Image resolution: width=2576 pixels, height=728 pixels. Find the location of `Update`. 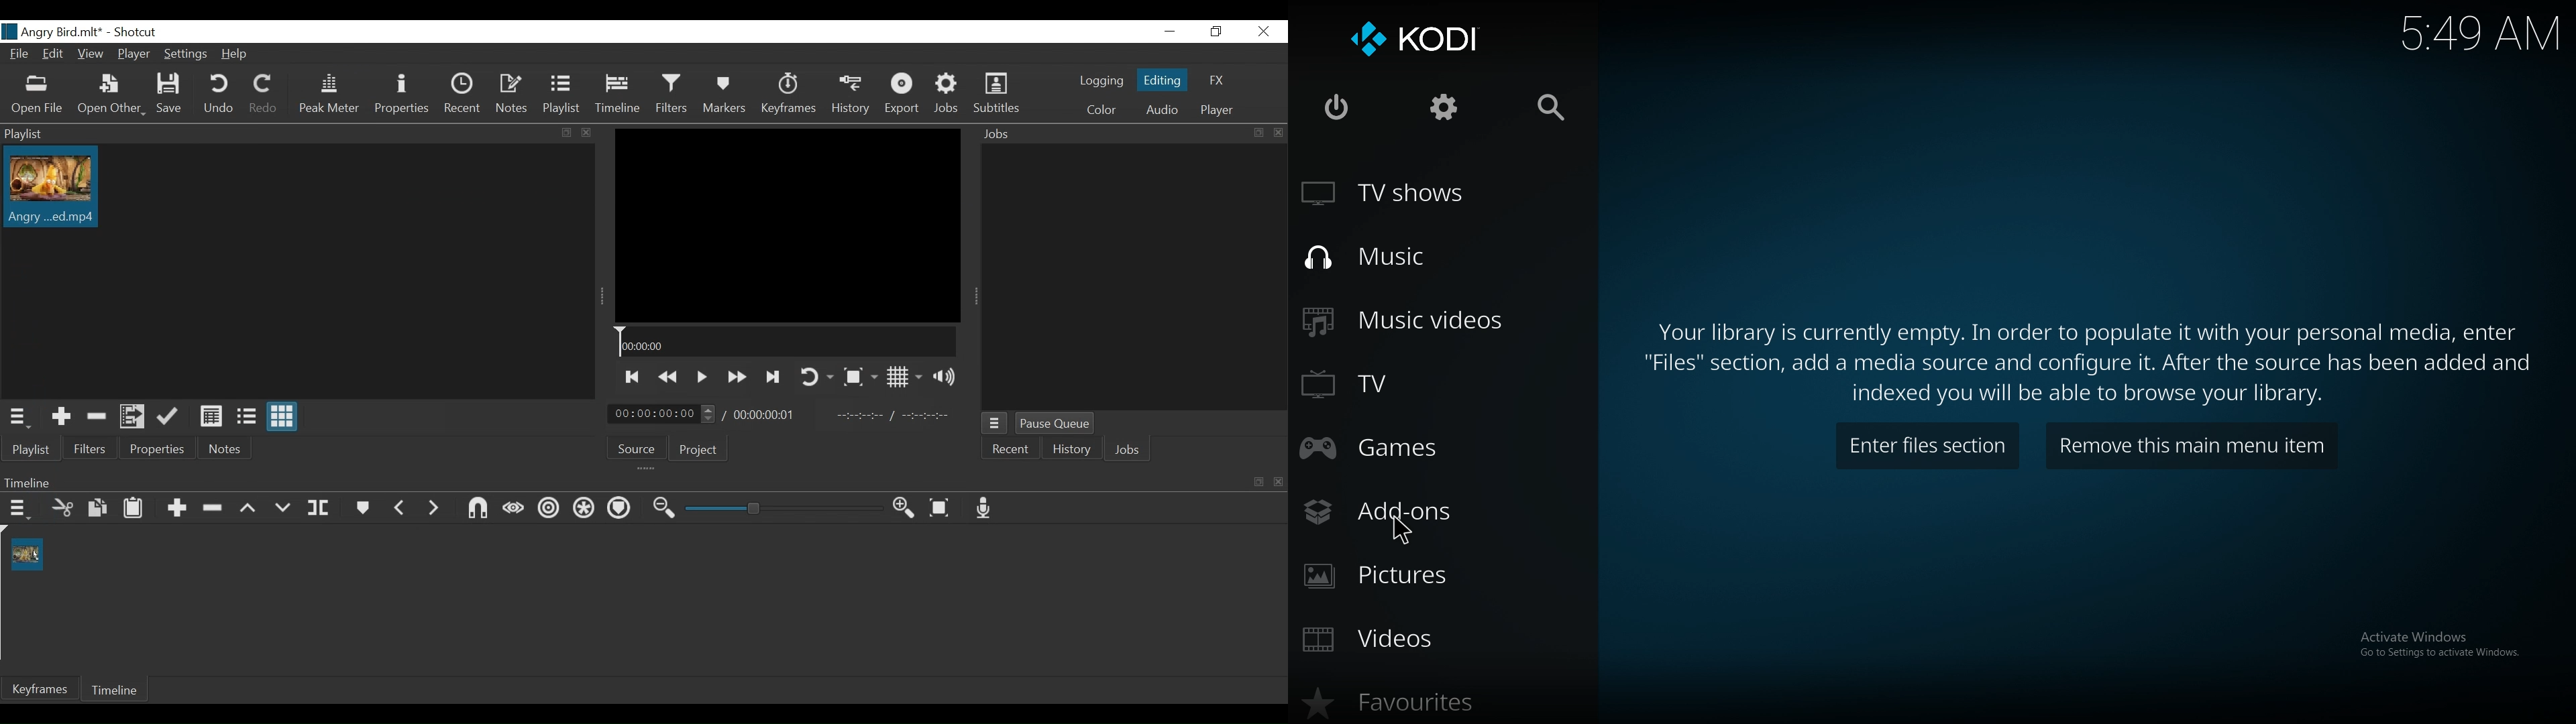

Update is located at coordinates (168, 416).